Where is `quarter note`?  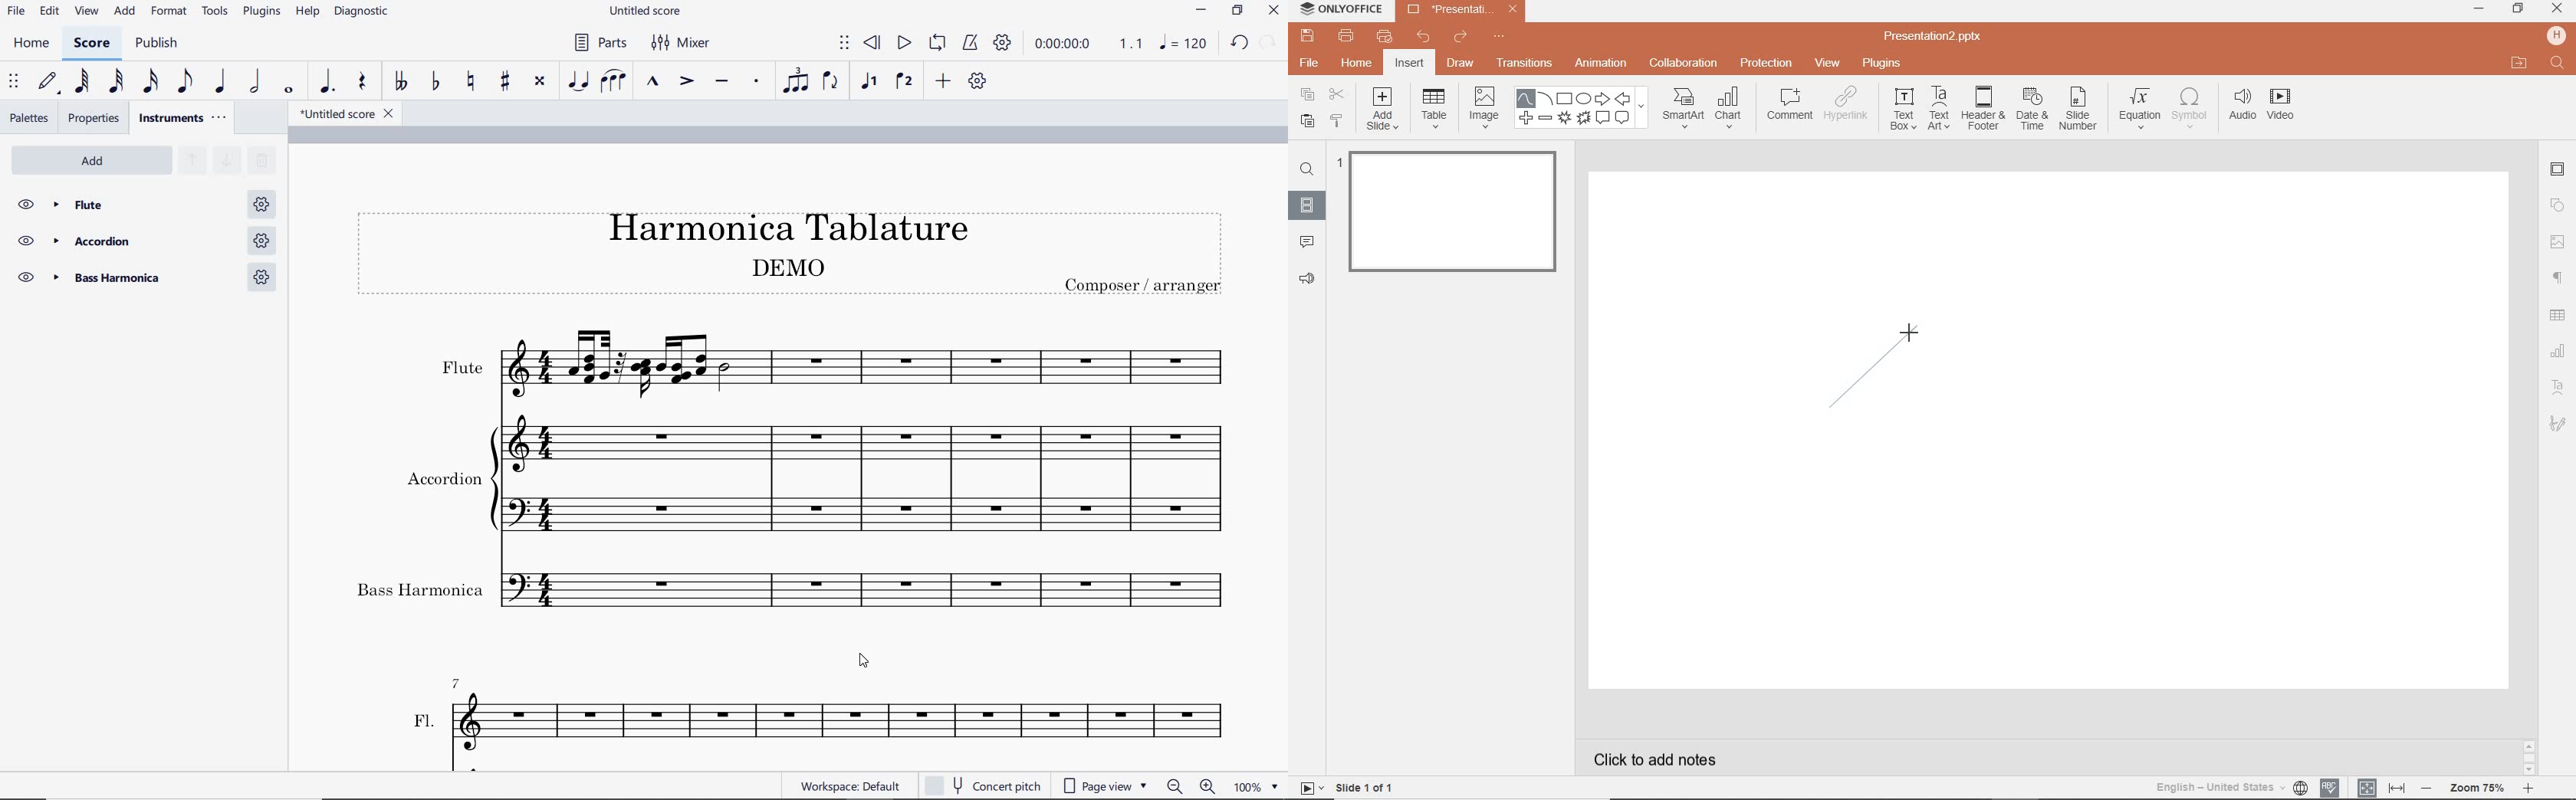 quarter note is located at coordinates (222, 81).